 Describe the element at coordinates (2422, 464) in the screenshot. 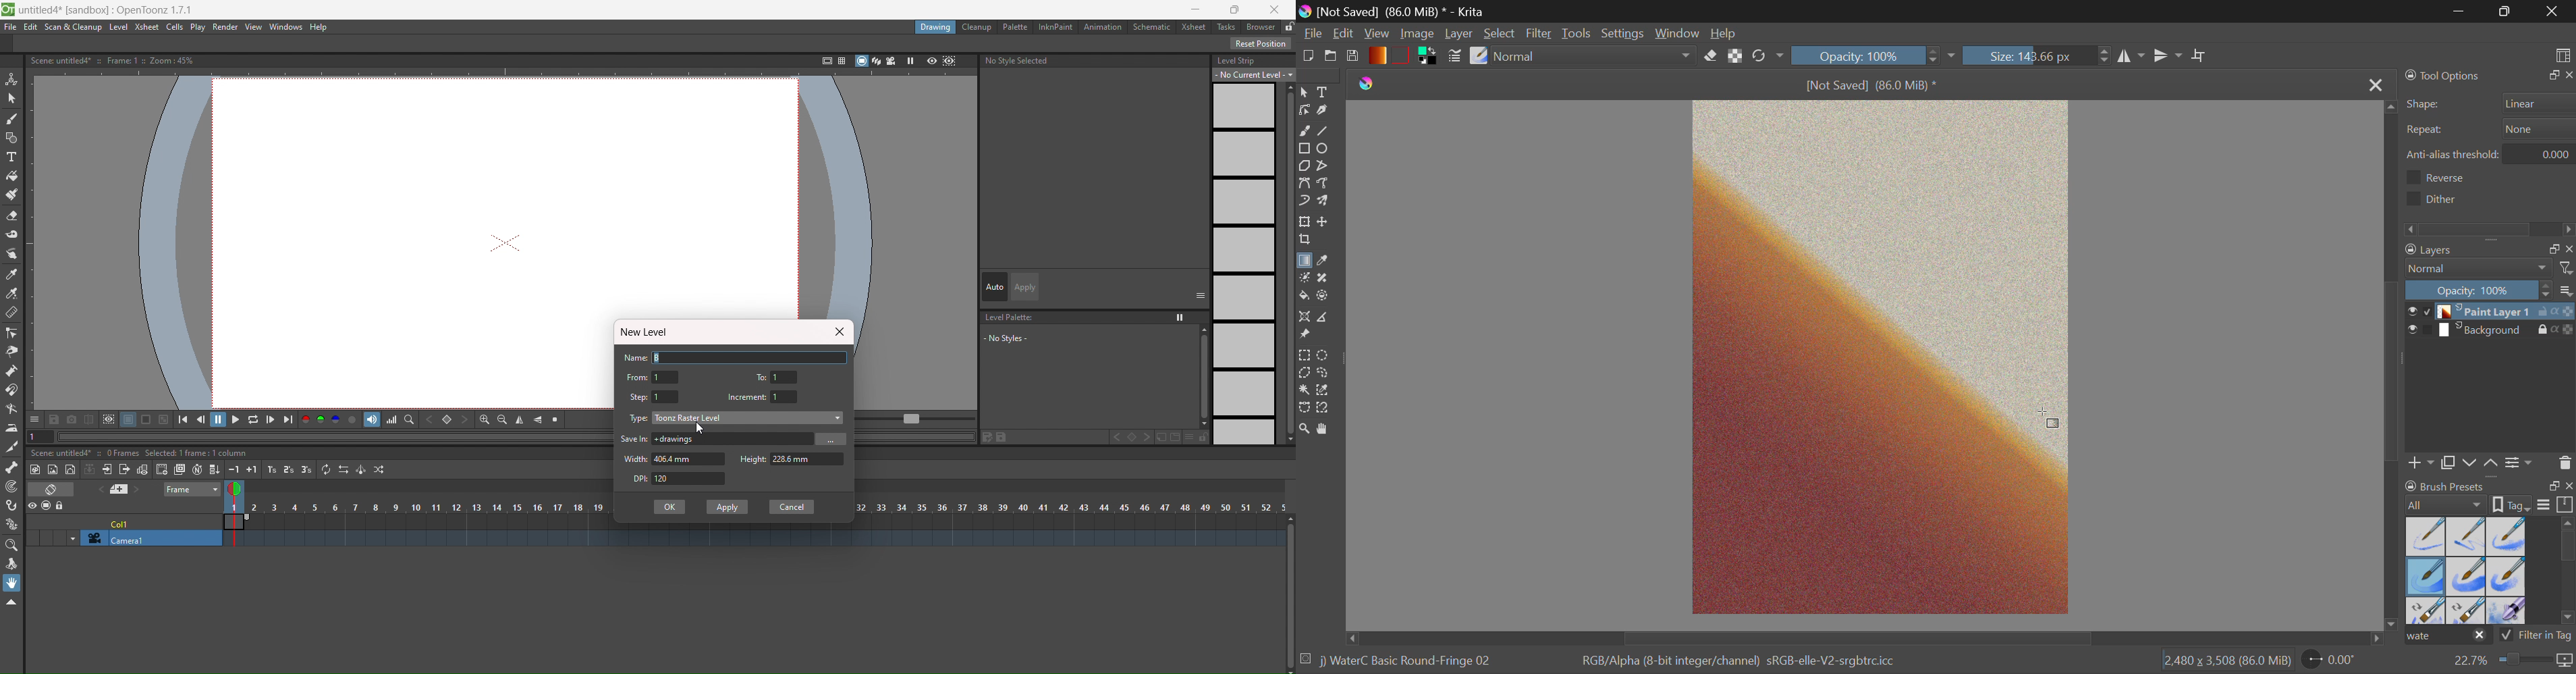

I see `add` at that location.